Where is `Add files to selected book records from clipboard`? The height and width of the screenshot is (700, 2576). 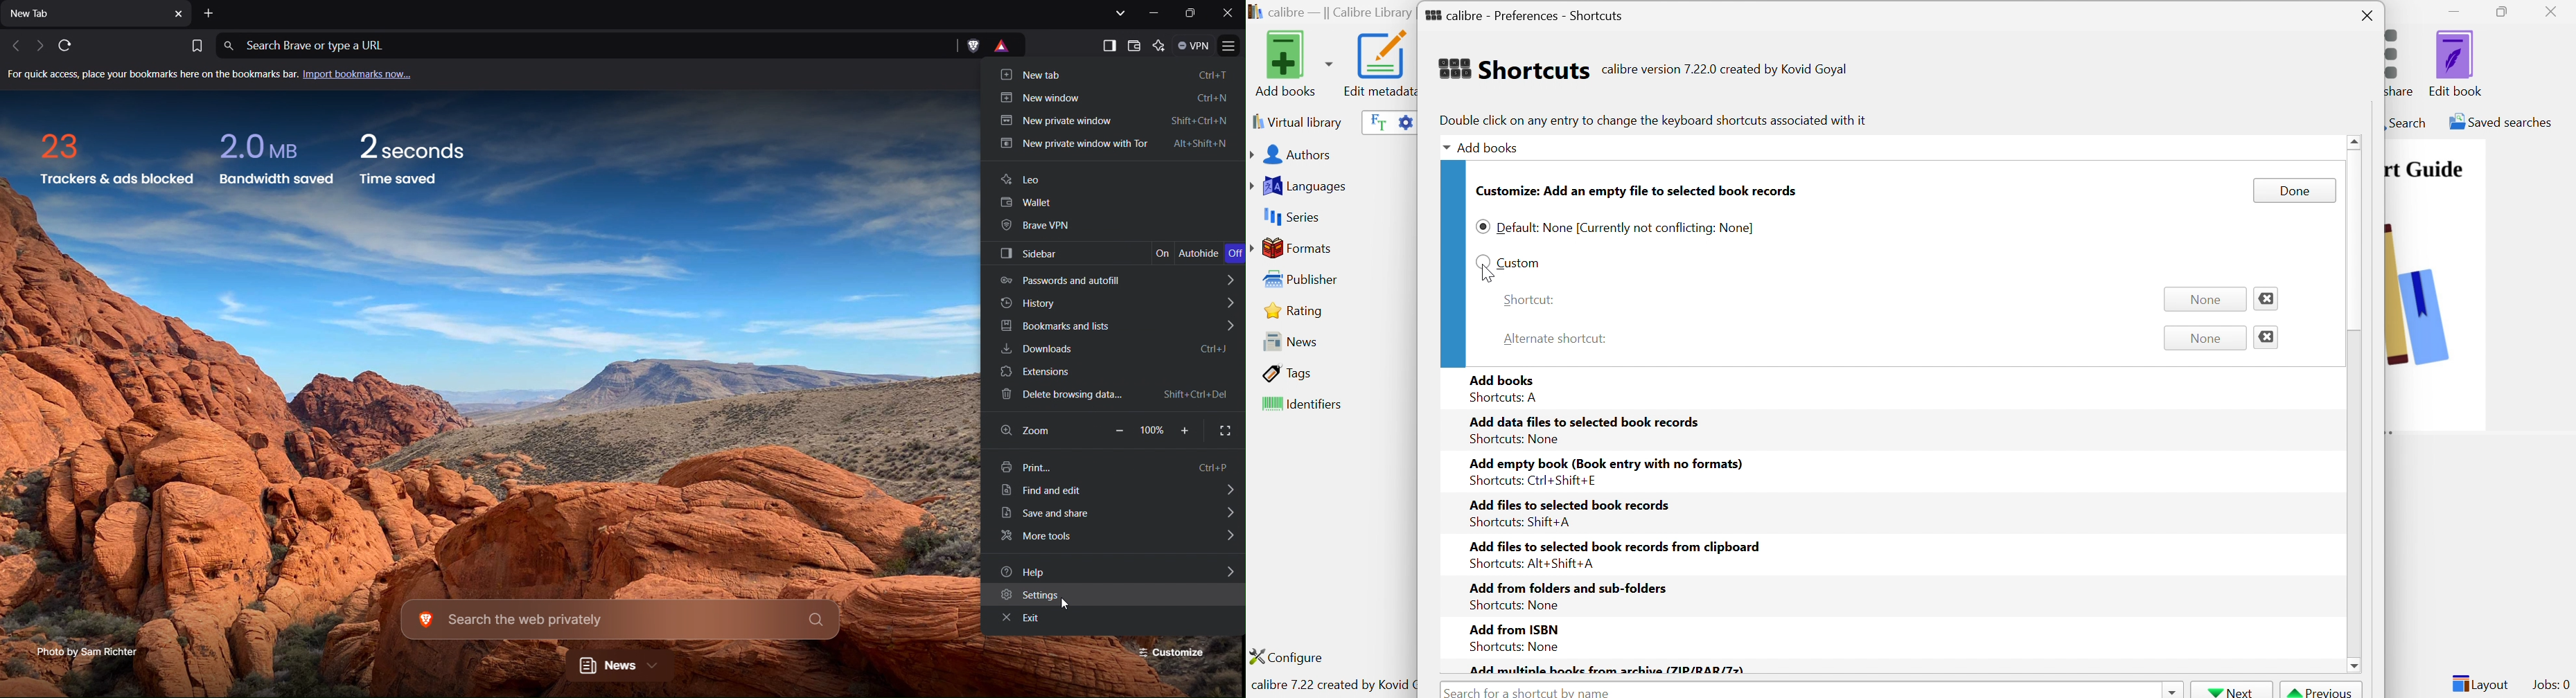 Add files to selected book records from clipboard is located at coordinates (1618, 546).